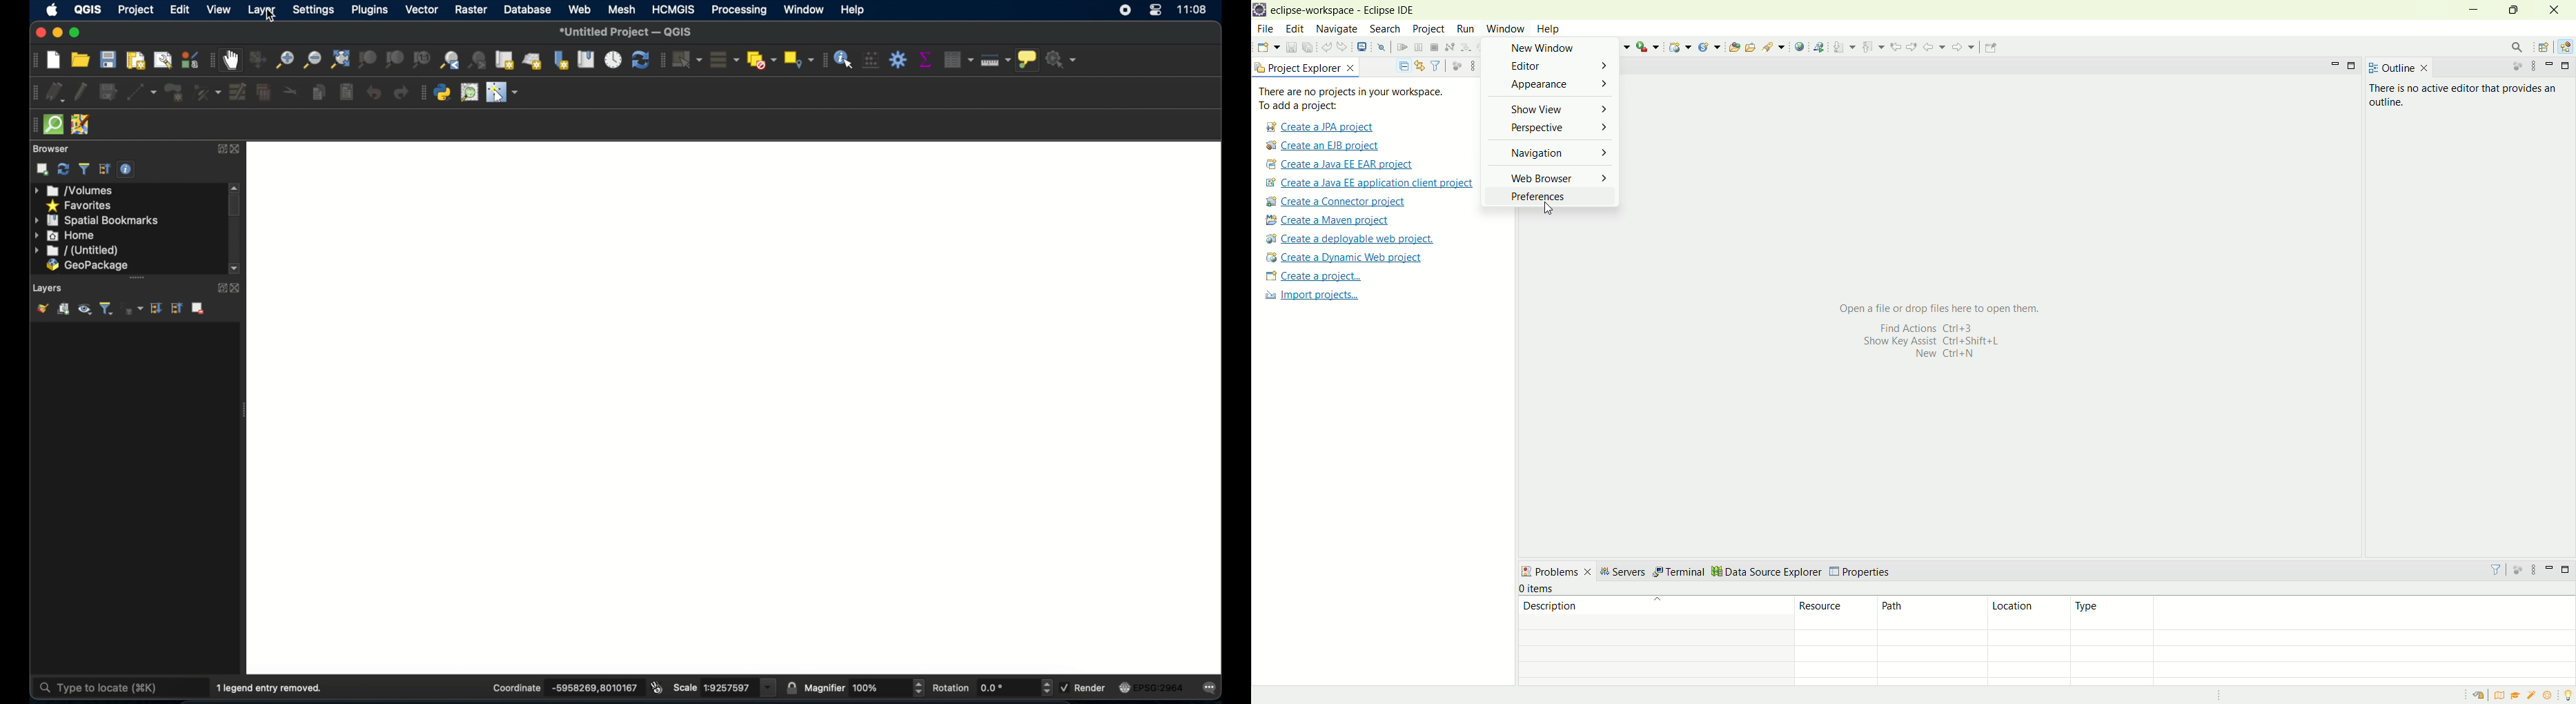 This screenshot has height=728, width=2576. I want to click on create a JPA project, so click(1318, 127).